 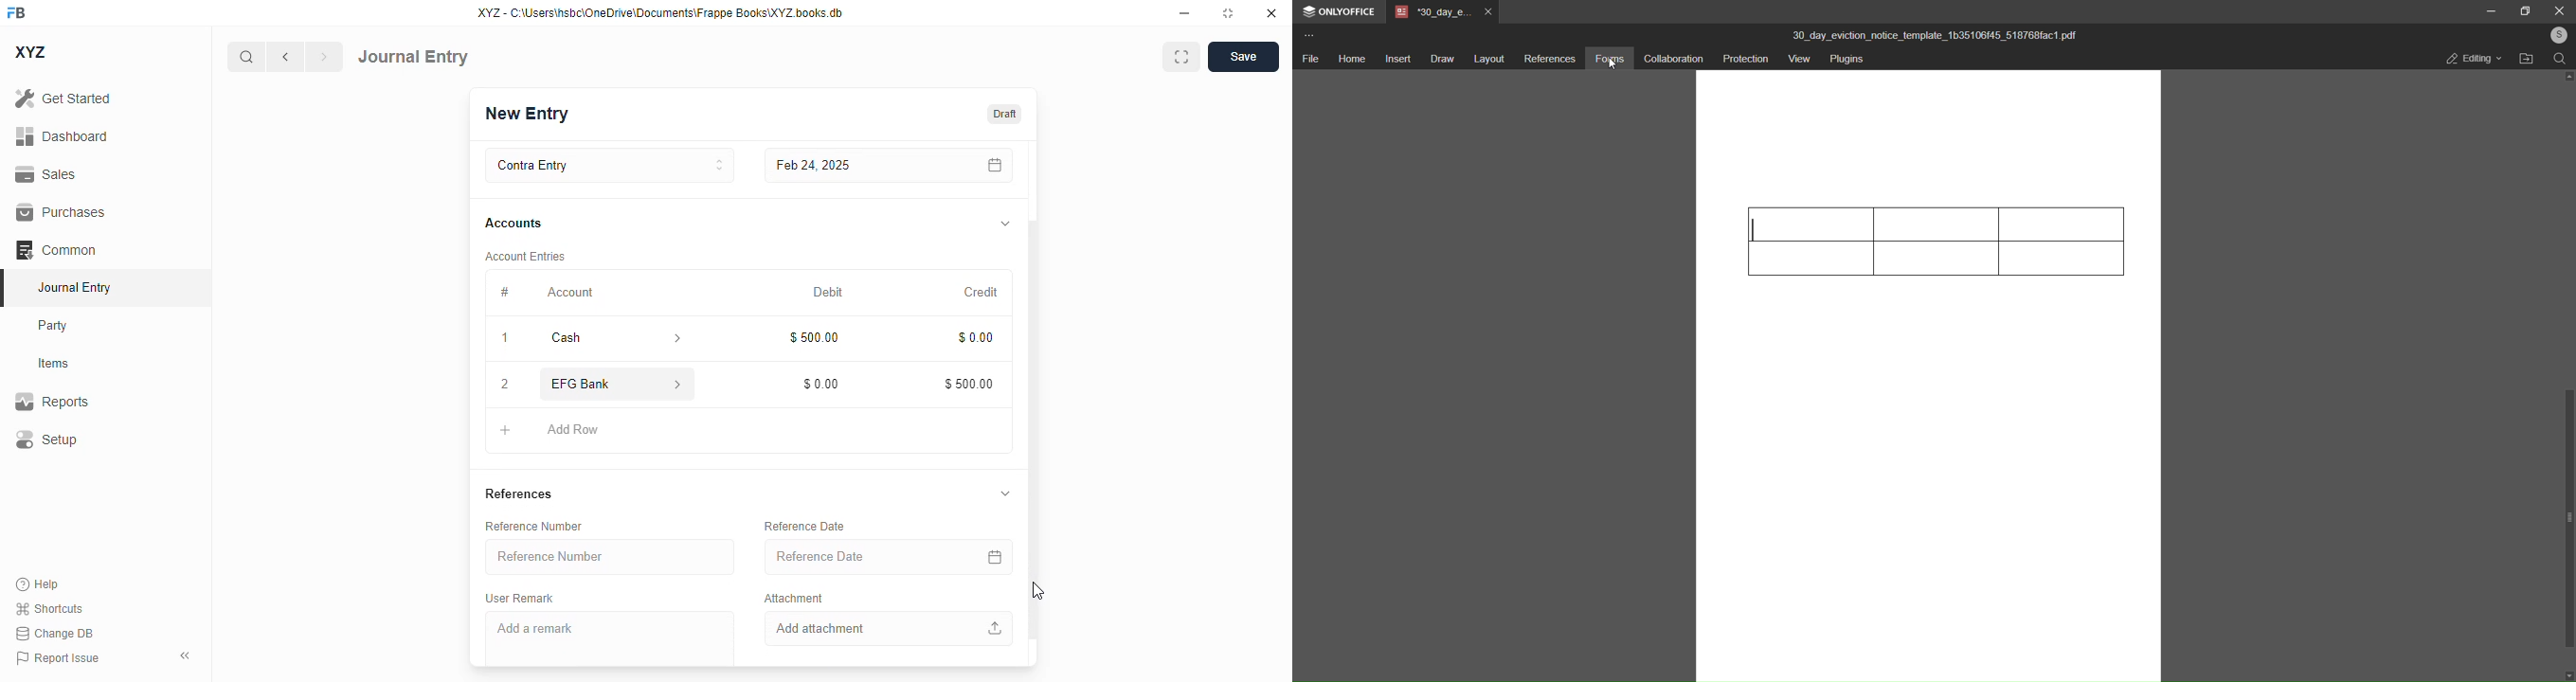 I want to click on editing, so click(x=2473, y=61).